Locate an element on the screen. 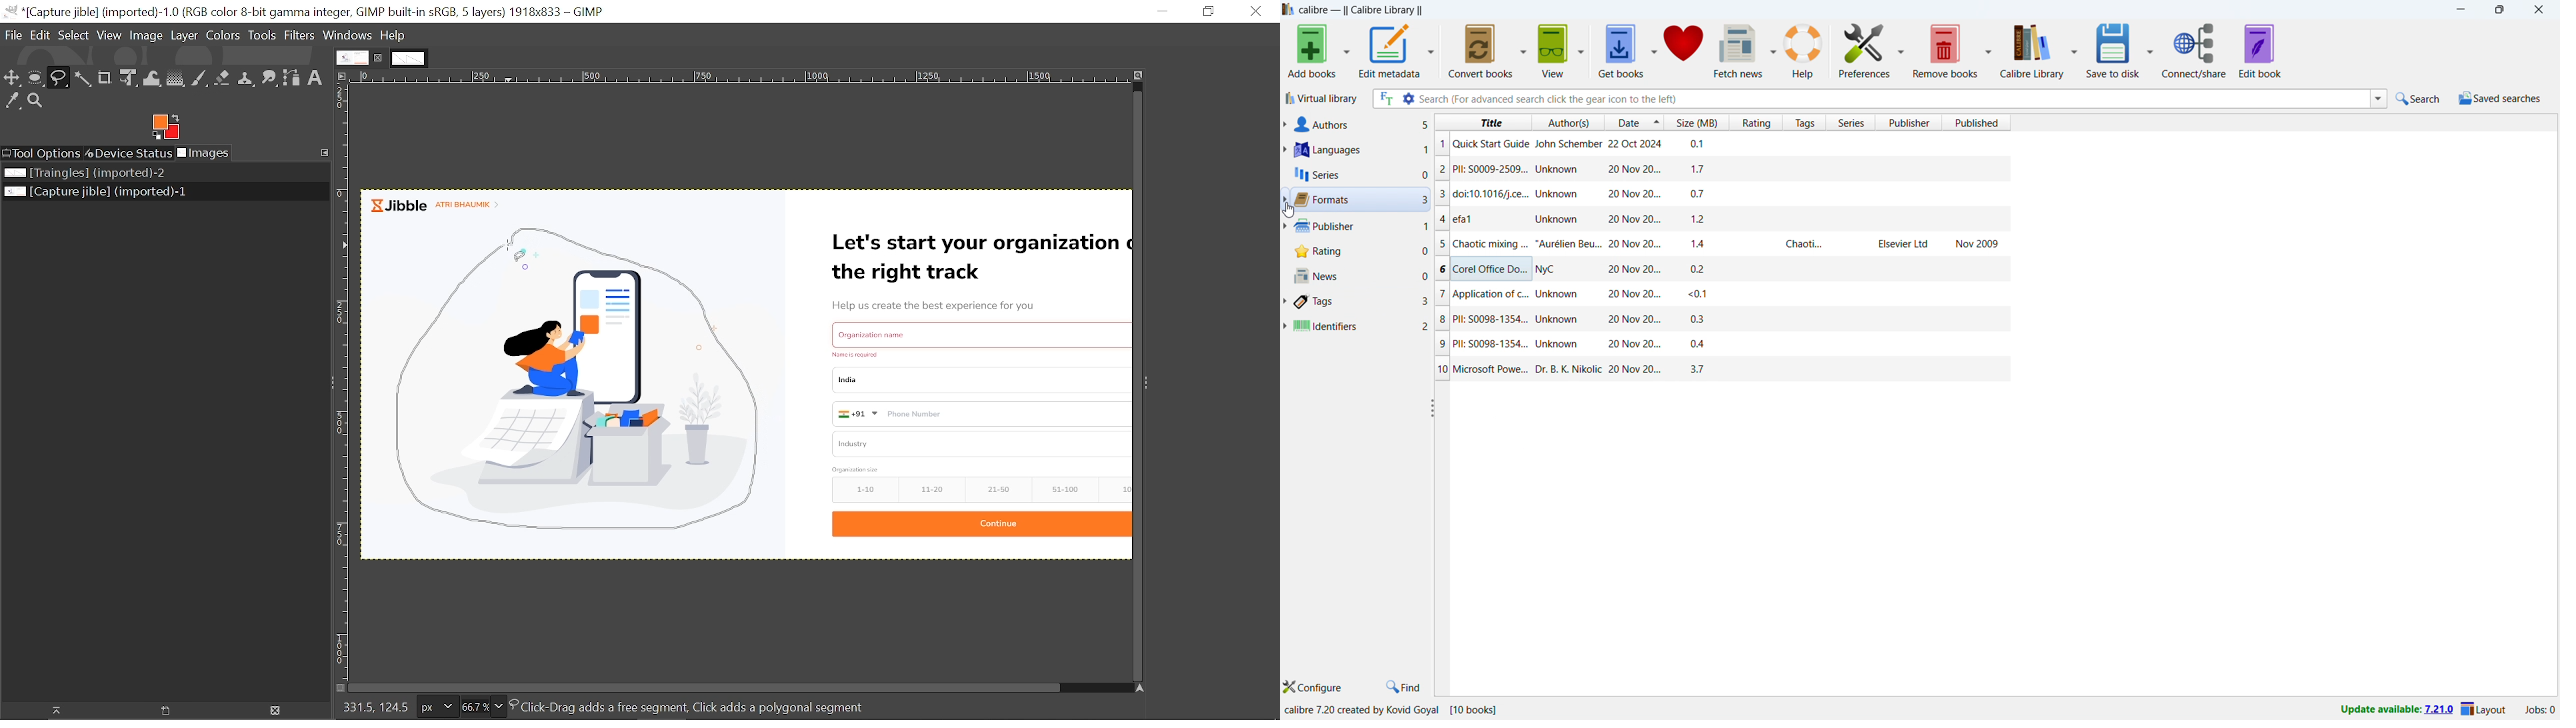 The image size is (2576, 728). sort by date is located at coordinates (1625, 121).